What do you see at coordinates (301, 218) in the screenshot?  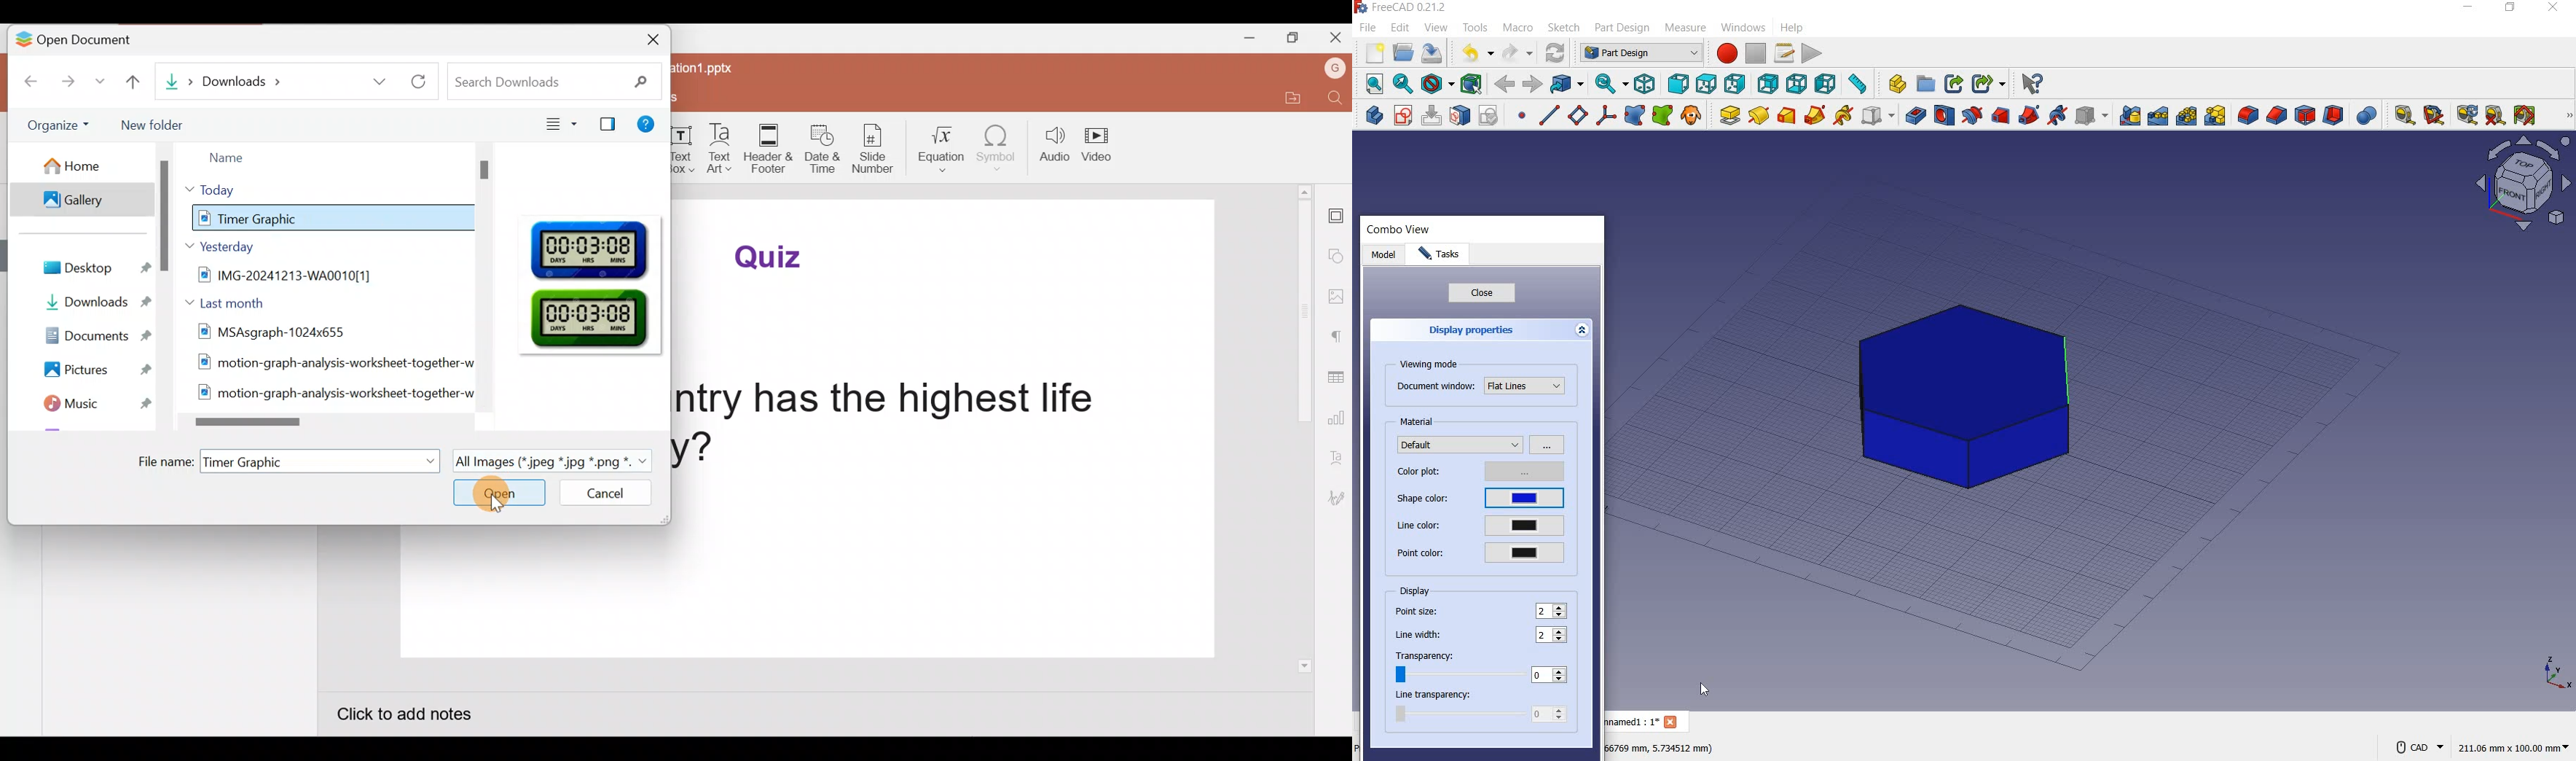 I see `Timer Graphic` at bounding box center [301, 218].